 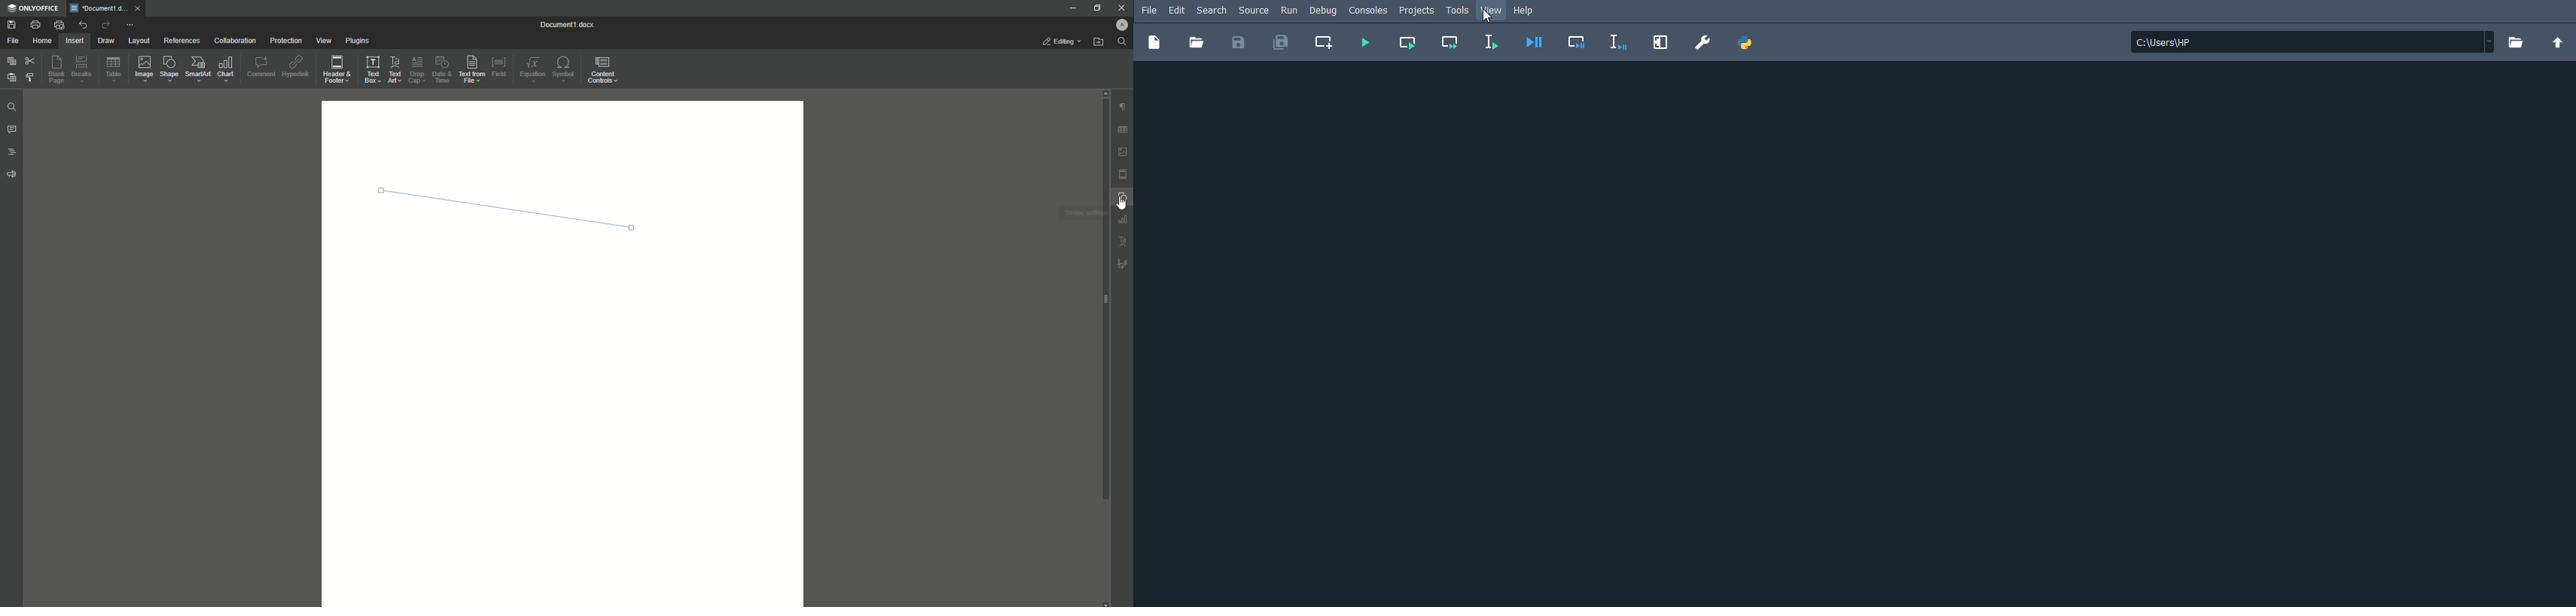 I want to click on PYTHONPATH manager, so click(x=1748, y=43).